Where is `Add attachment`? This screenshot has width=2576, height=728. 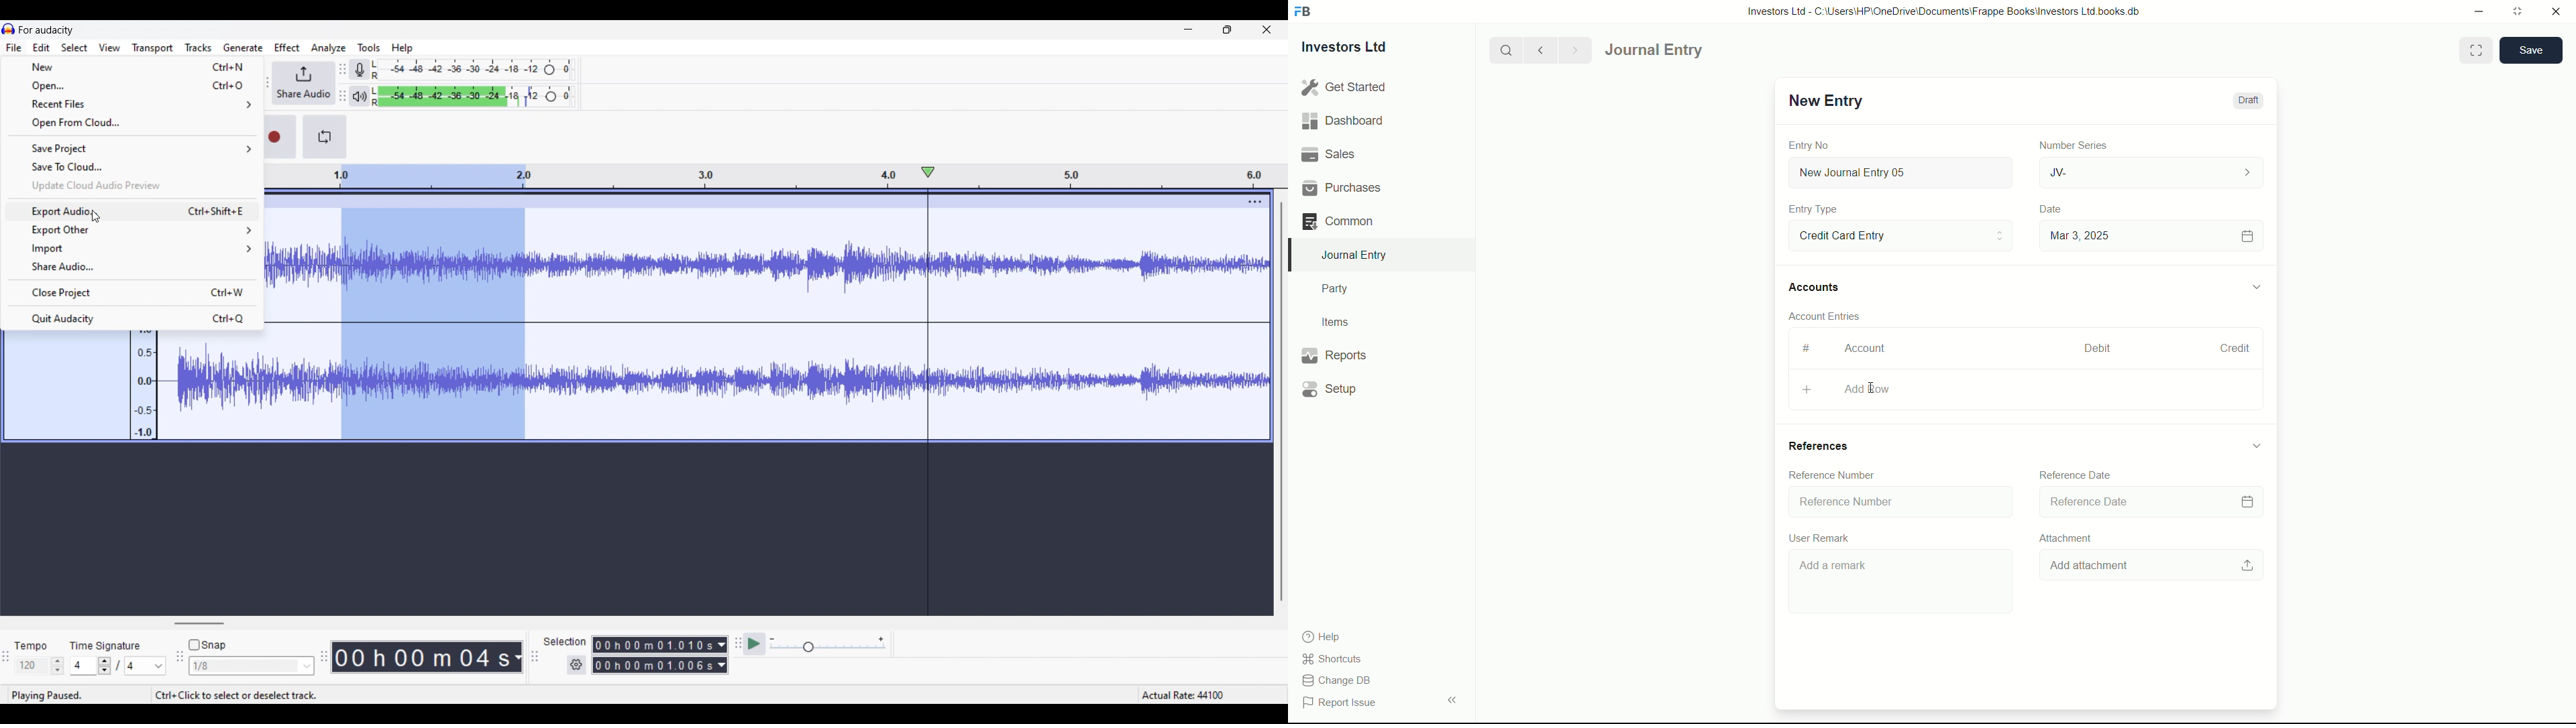
Add attachment is located at coordinates (2151, 566).